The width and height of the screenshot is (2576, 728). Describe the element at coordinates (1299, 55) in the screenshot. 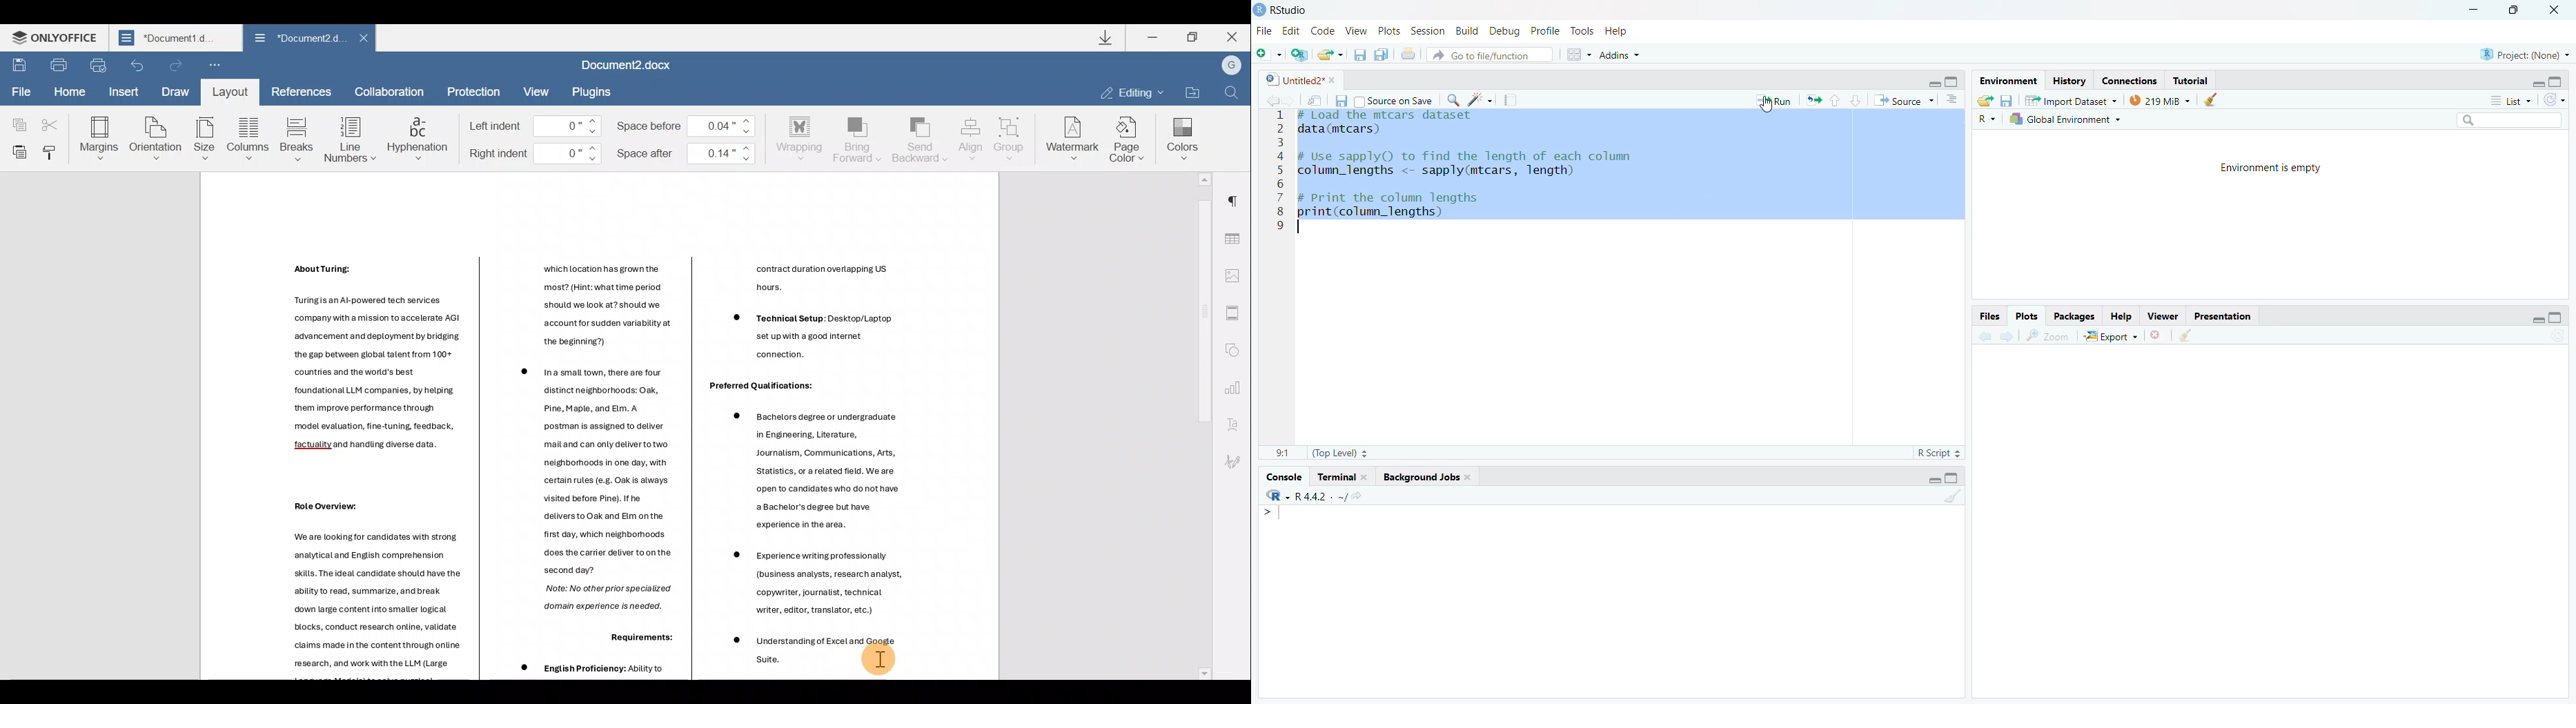

I see `Create Project` at that location.